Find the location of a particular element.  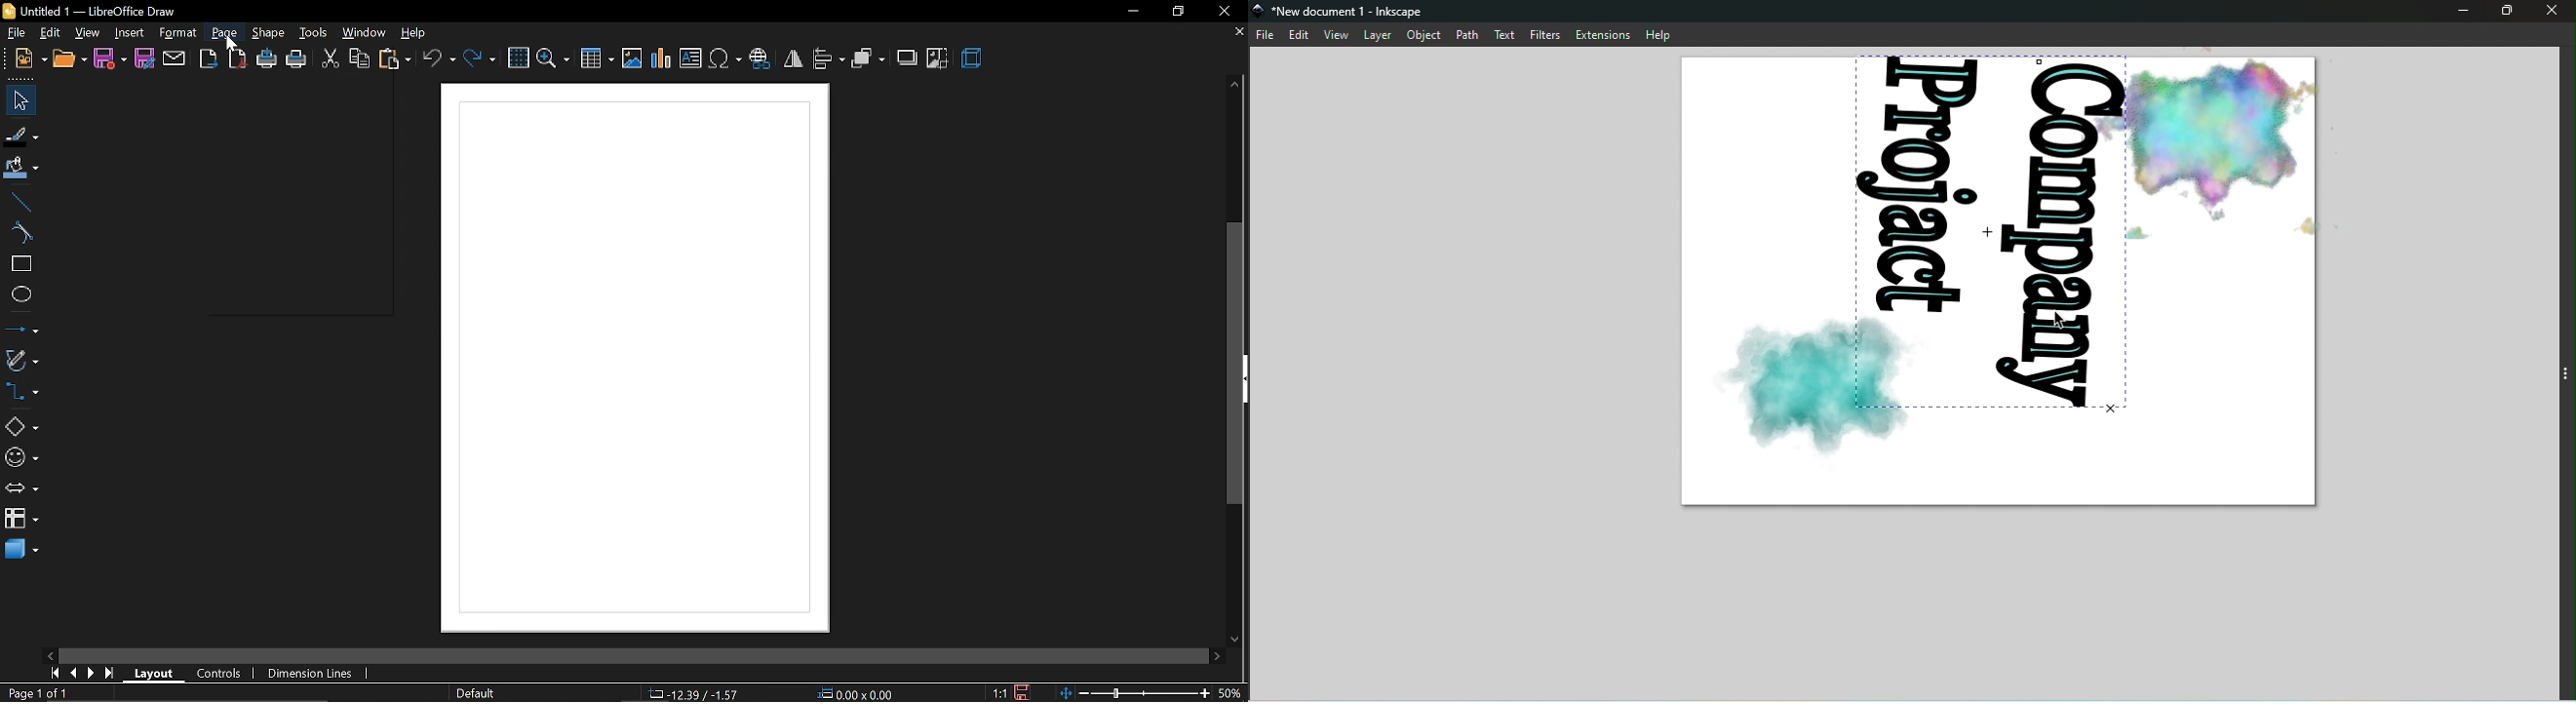

layout is located at coordinates (156, 673).